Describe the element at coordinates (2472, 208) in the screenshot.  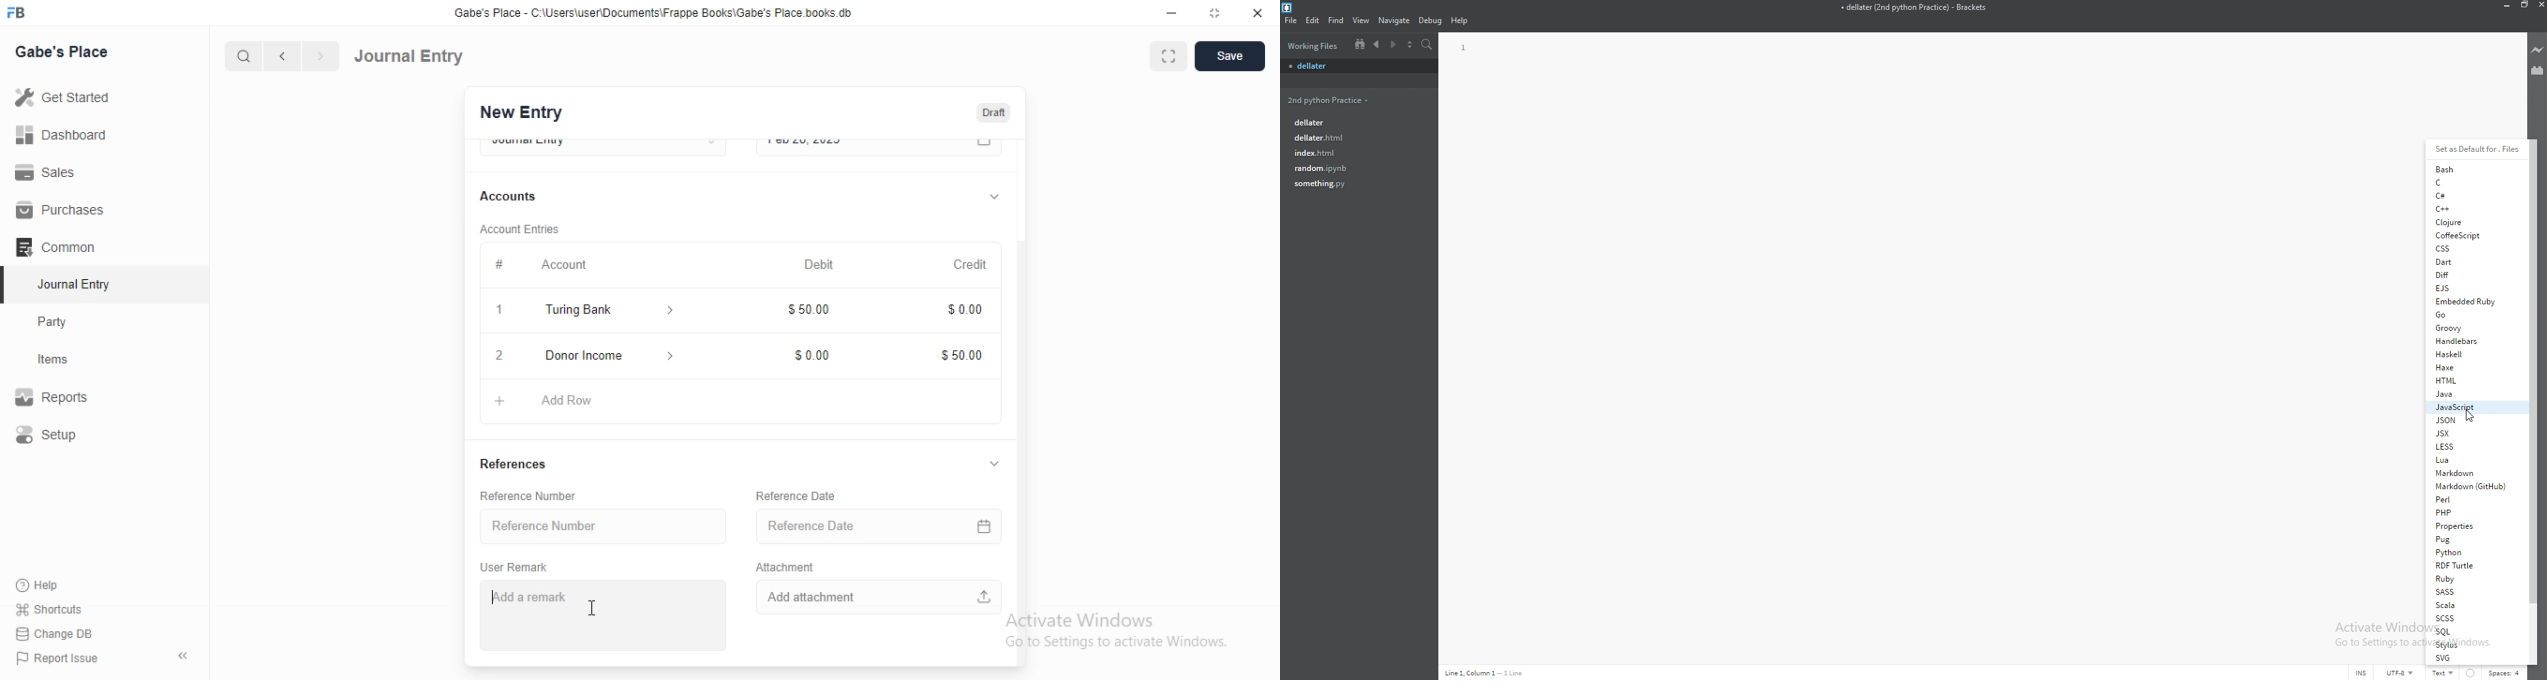
I see `c++` at that location.